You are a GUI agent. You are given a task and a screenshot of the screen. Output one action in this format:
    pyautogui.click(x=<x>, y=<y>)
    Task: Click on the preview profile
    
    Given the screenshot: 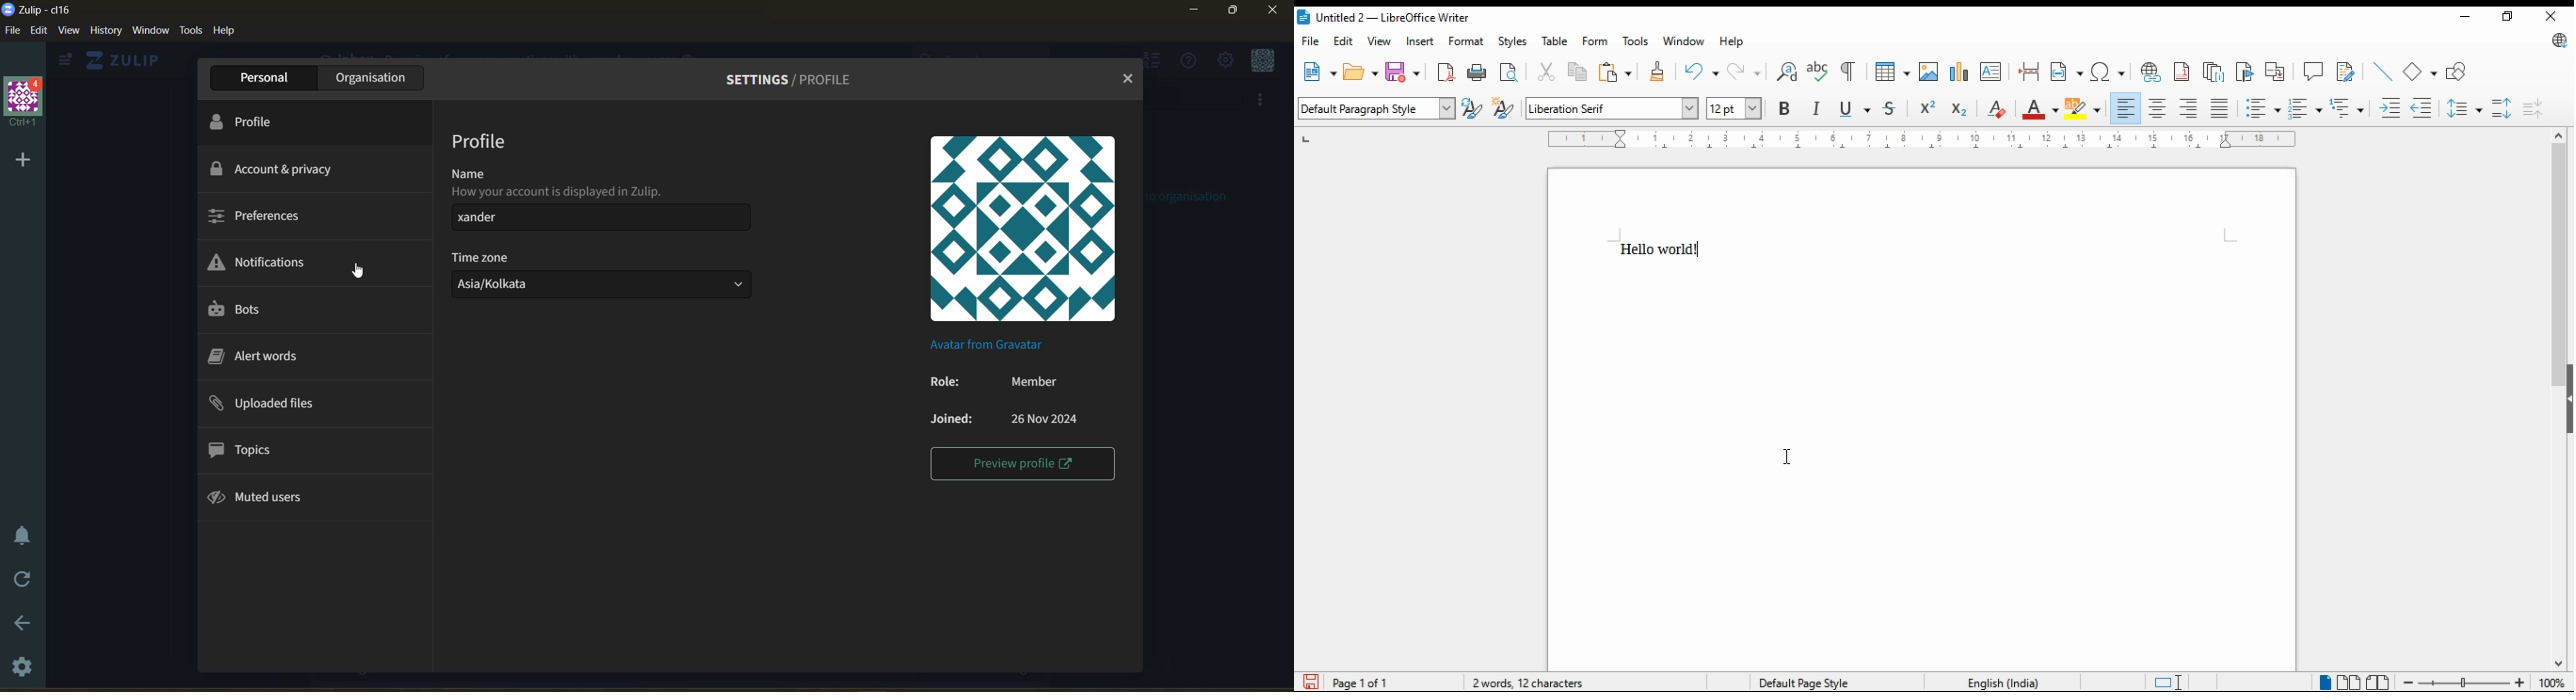 What is the action you would take?
    pyautogui.click(x=1022, y=465)
    